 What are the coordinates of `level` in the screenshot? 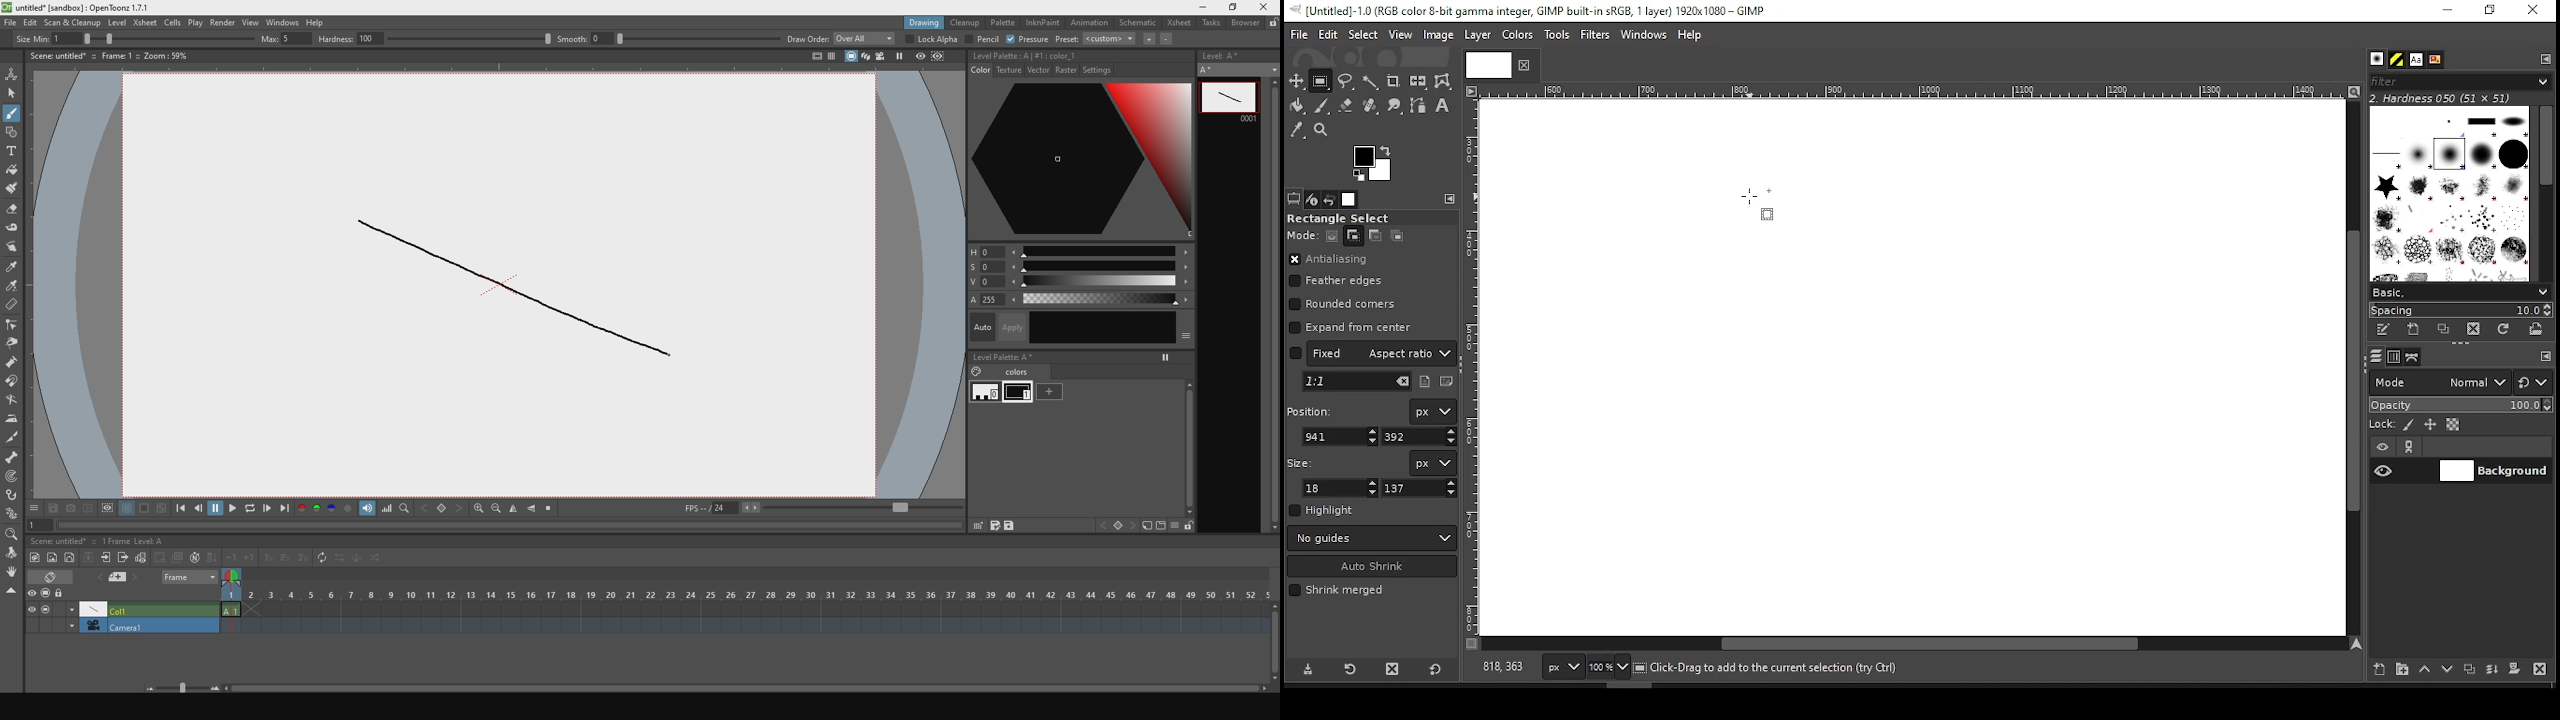 It's located at (117, 22).